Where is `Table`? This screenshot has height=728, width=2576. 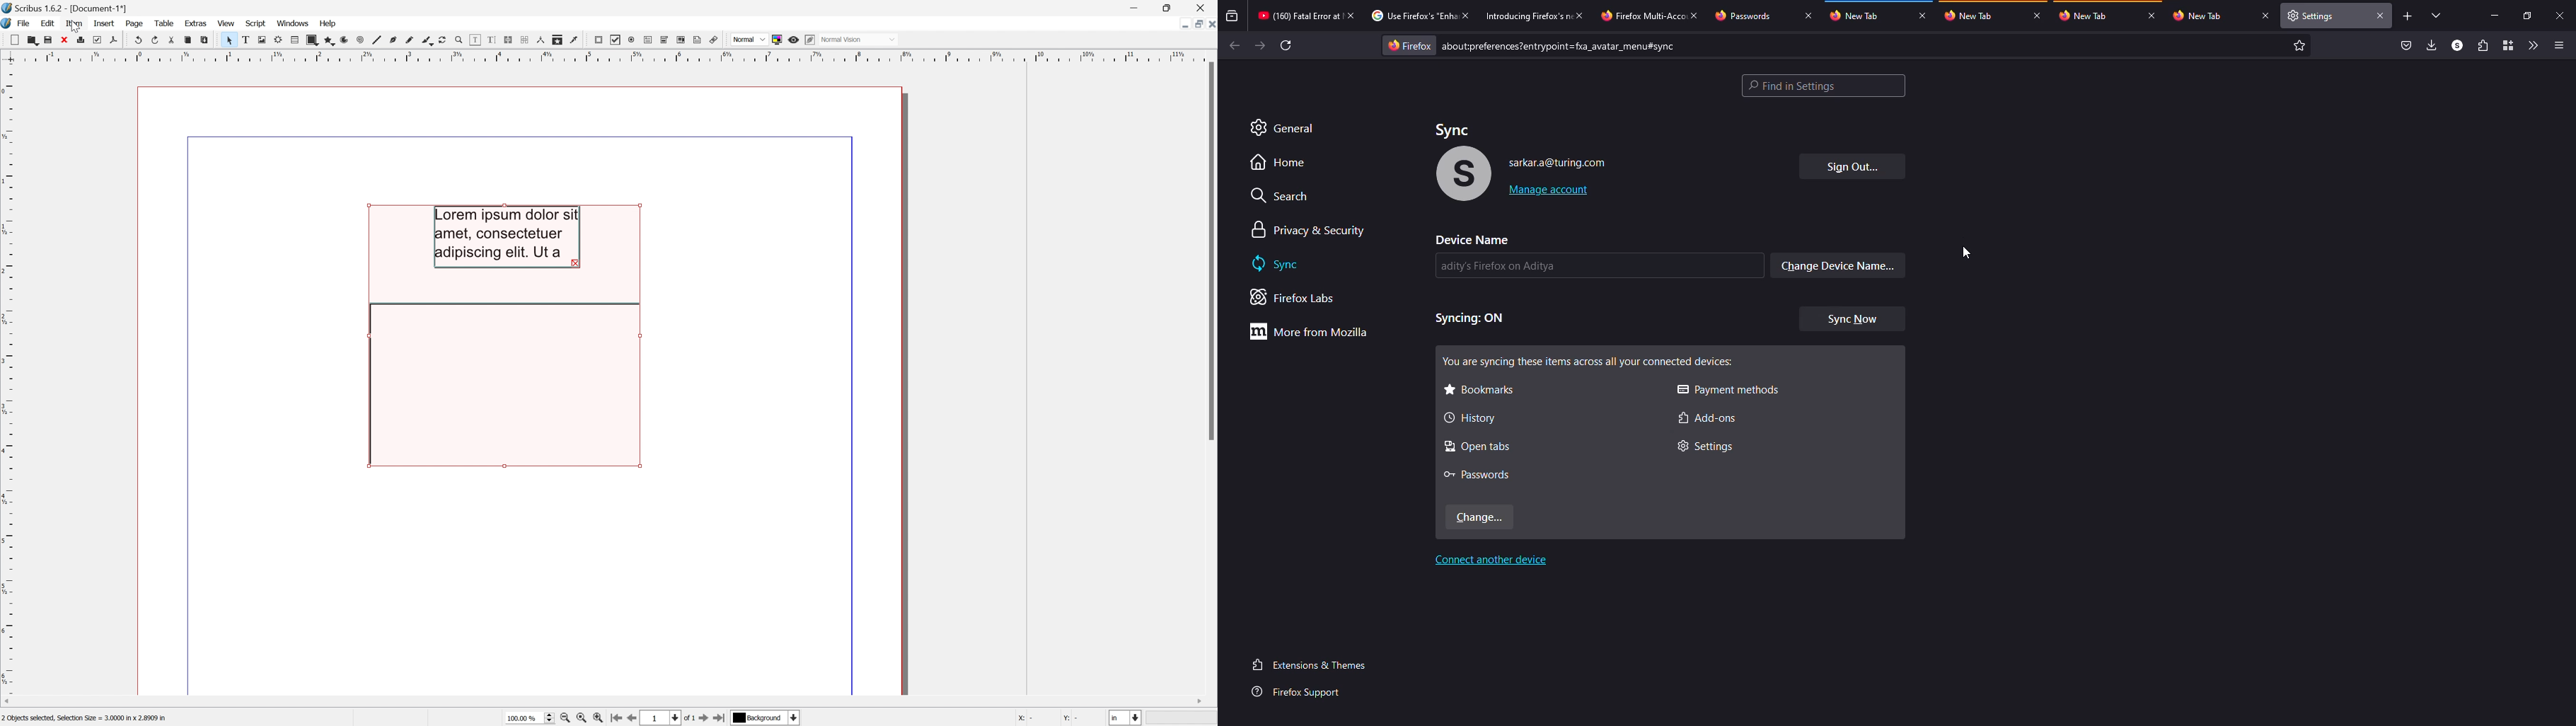 Table is located at coordinates (165, 24).